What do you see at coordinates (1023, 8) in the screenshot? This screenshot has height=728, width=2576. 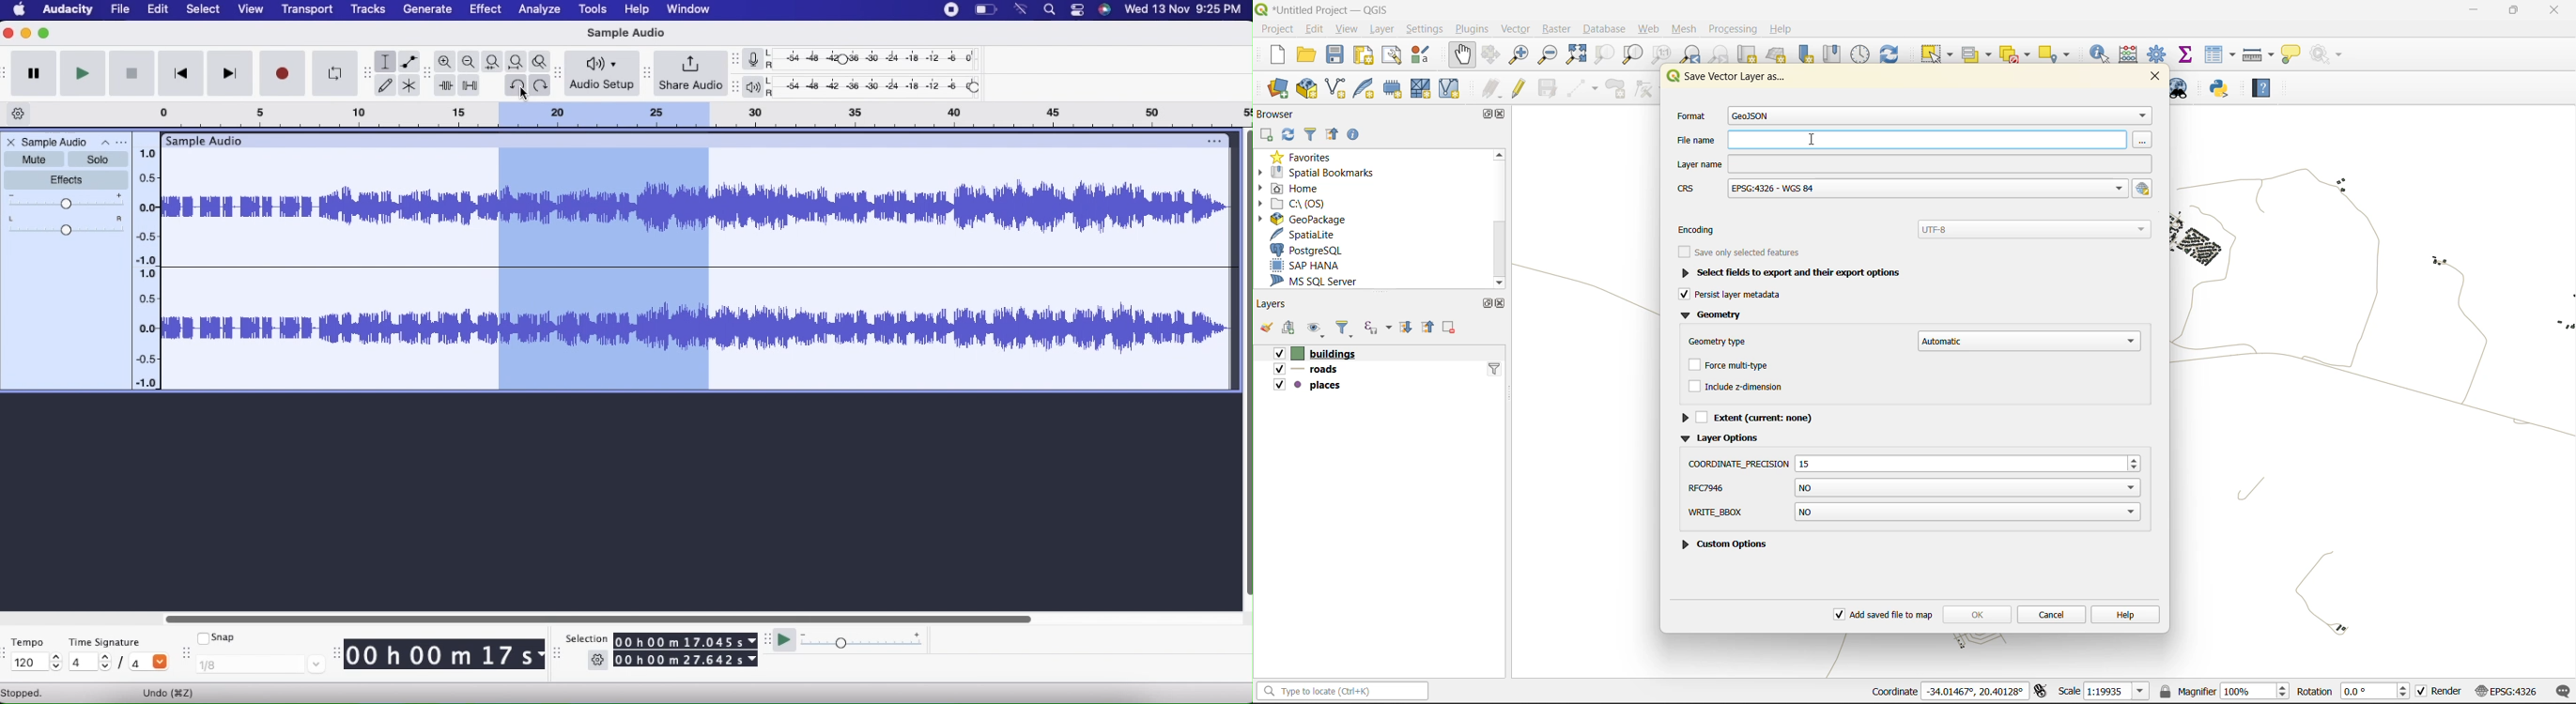 I see `wireless` at bounding box center [1023, 8].